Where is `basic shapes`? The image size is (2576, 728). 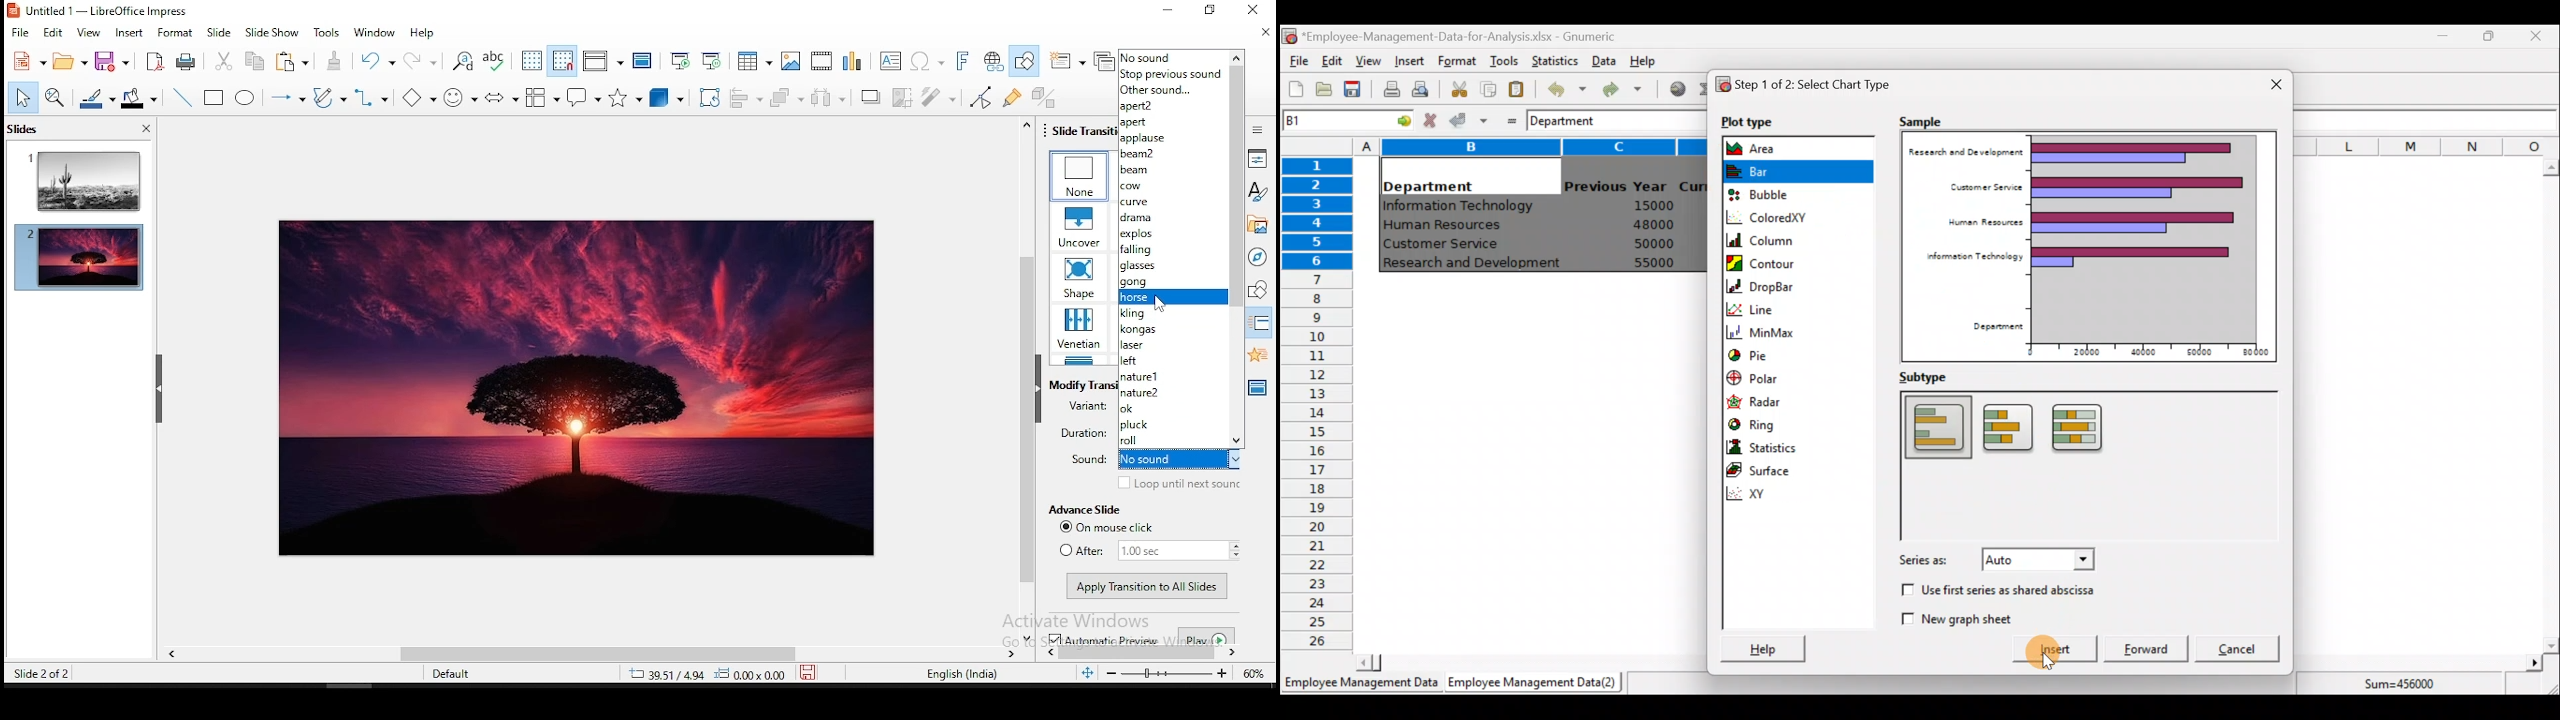
basic shapes is located at coordinates (416, 97).